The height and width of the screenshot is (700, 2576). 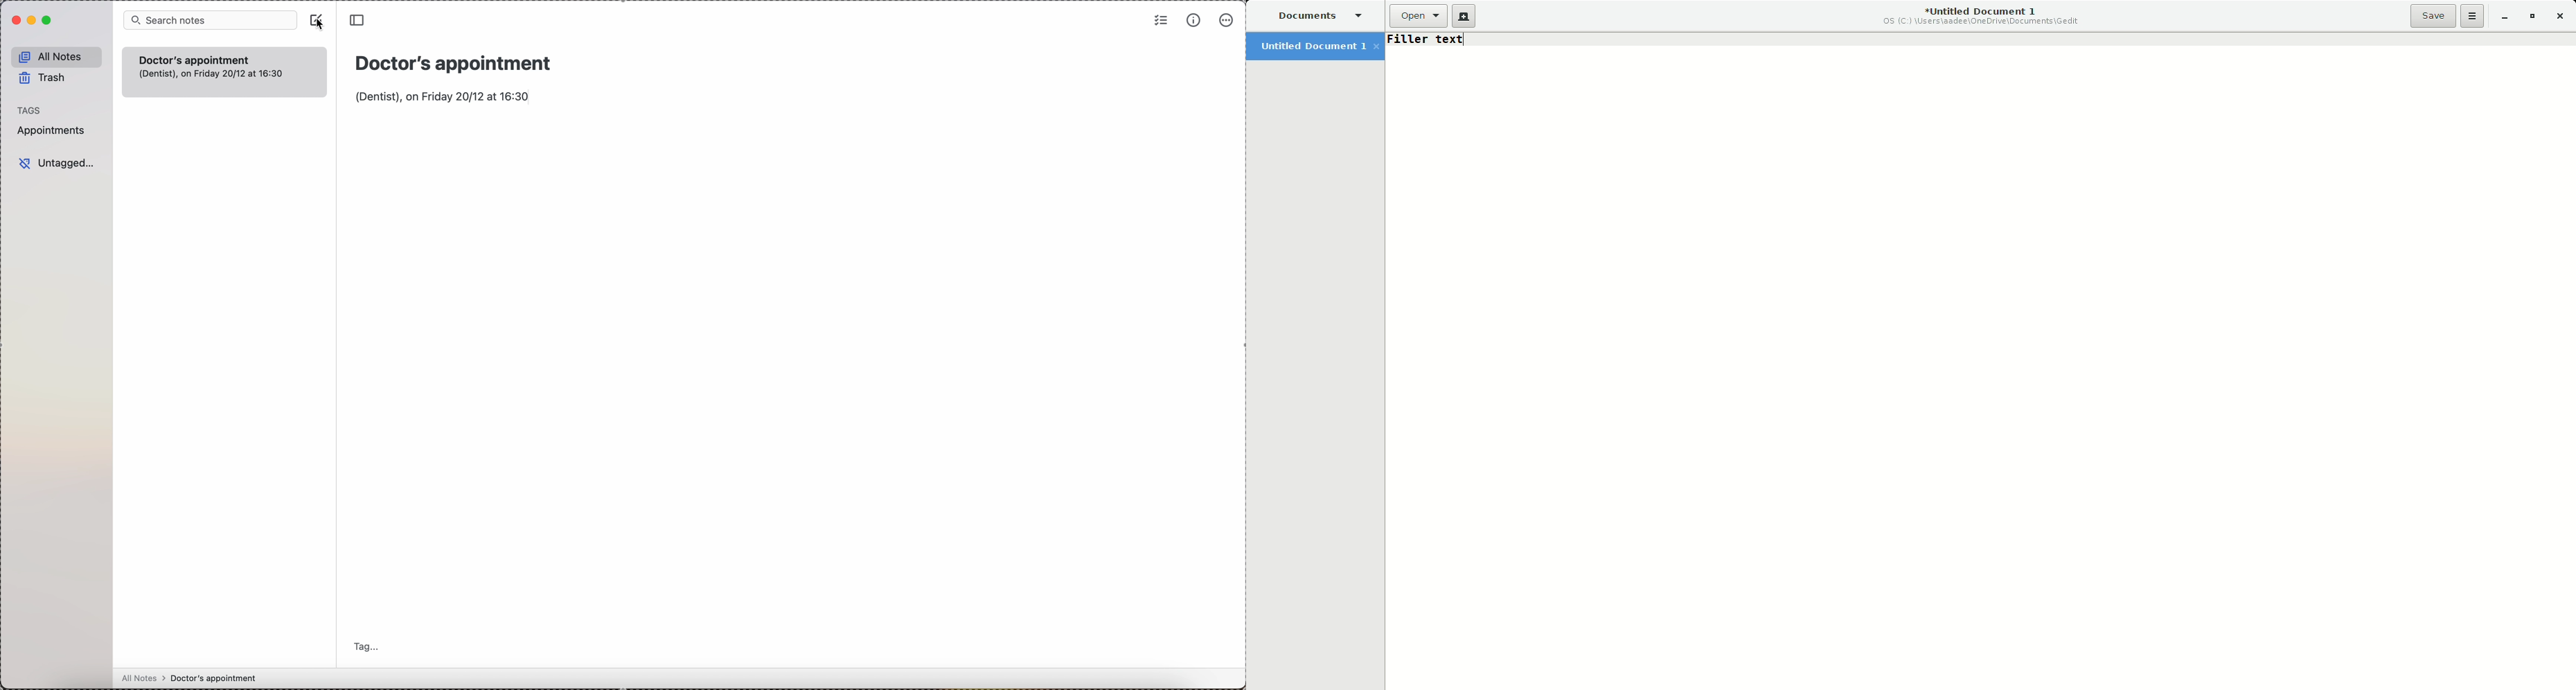 What do you see at coordinates (50, 21) in the screenshot?
I see `maximize` at bounding box center [50, 21].